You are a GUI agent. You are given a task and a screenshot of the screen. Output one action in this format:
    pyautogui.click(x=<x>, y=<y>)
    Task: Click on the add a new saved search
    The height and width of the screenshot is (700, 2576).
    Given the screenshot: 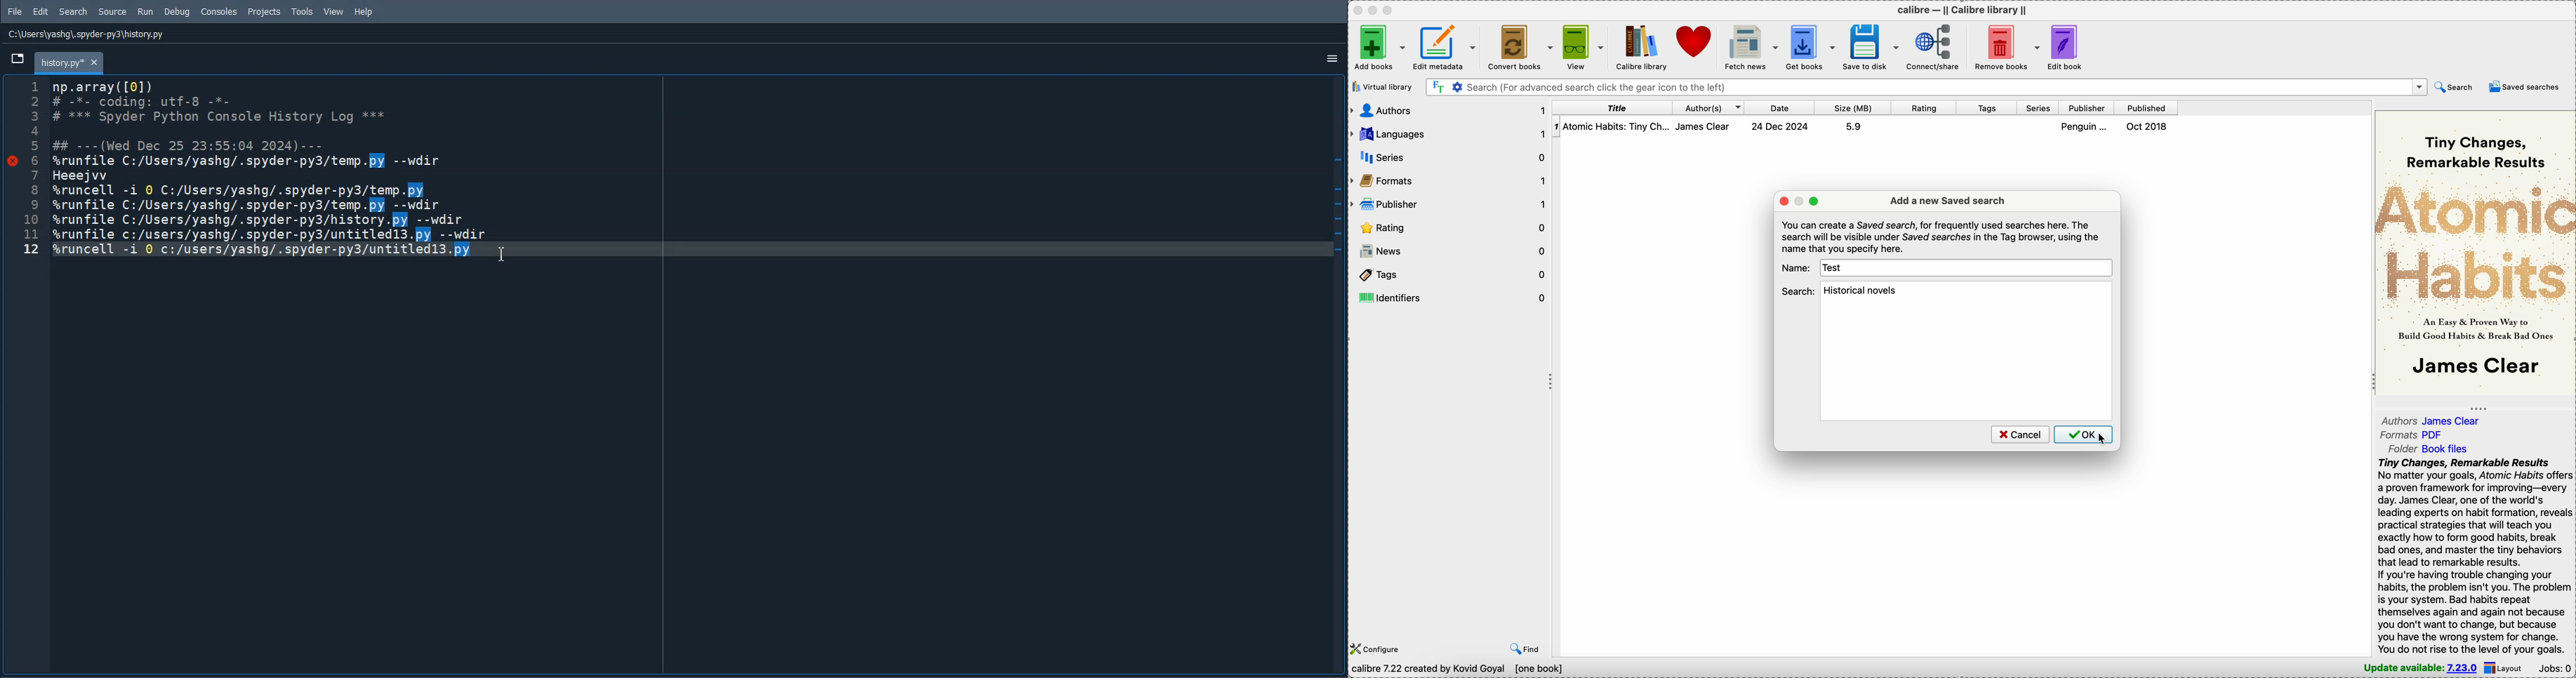 What is the action you would take?
    pyautogui.click(x=1948, y=201)
    